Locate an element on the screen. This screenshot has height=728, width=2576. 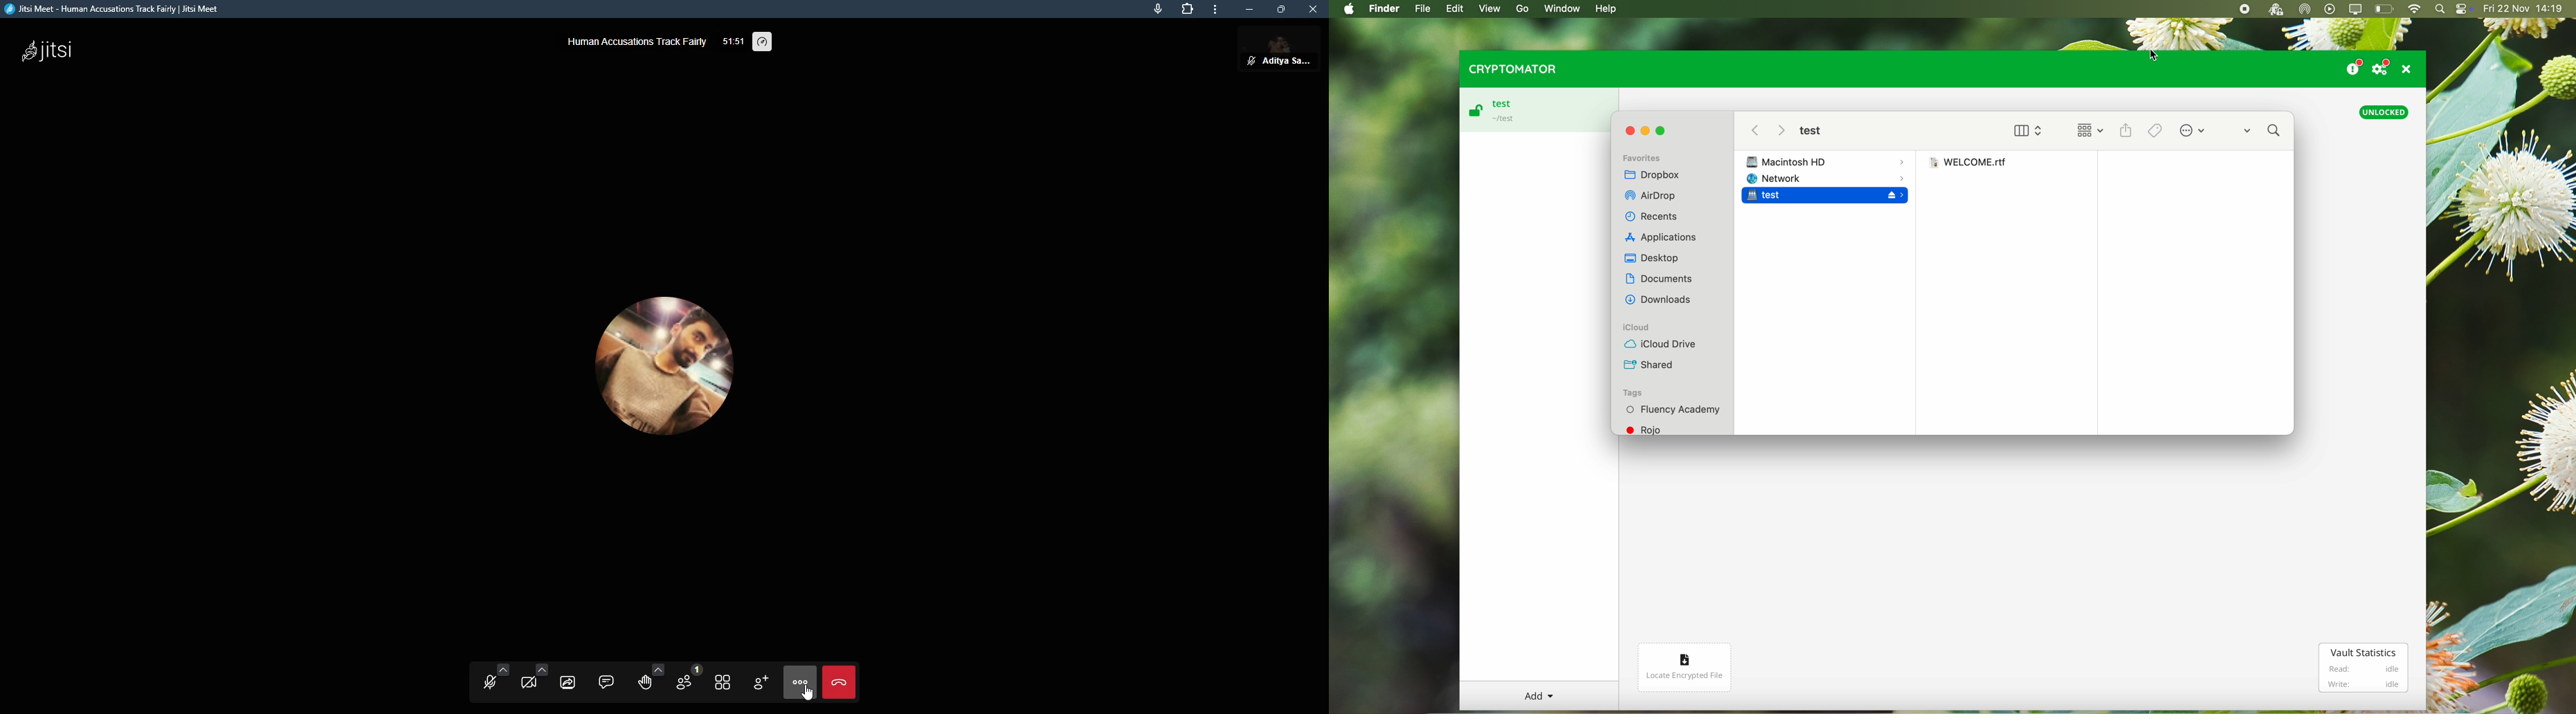
profile is located at coordinates (669, 361).